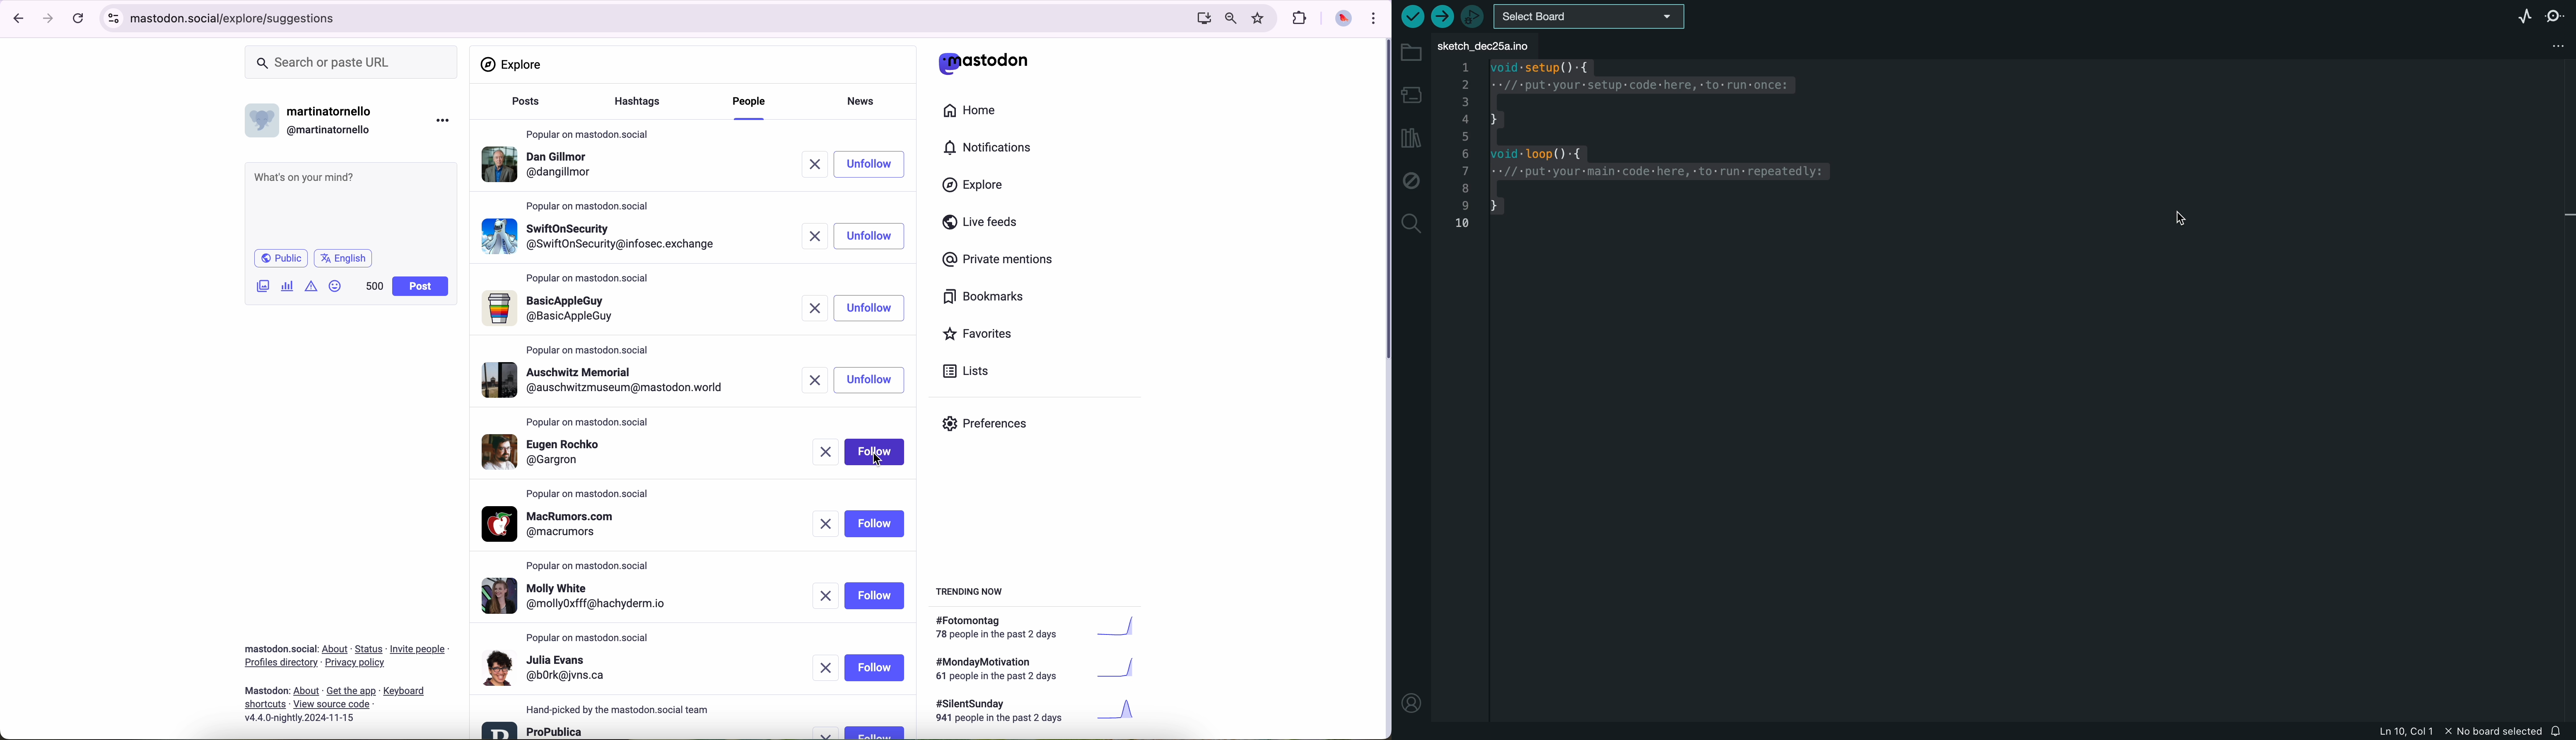 This screenshot has height=756, width=2576. I want to click on profile, so click(556, 524).